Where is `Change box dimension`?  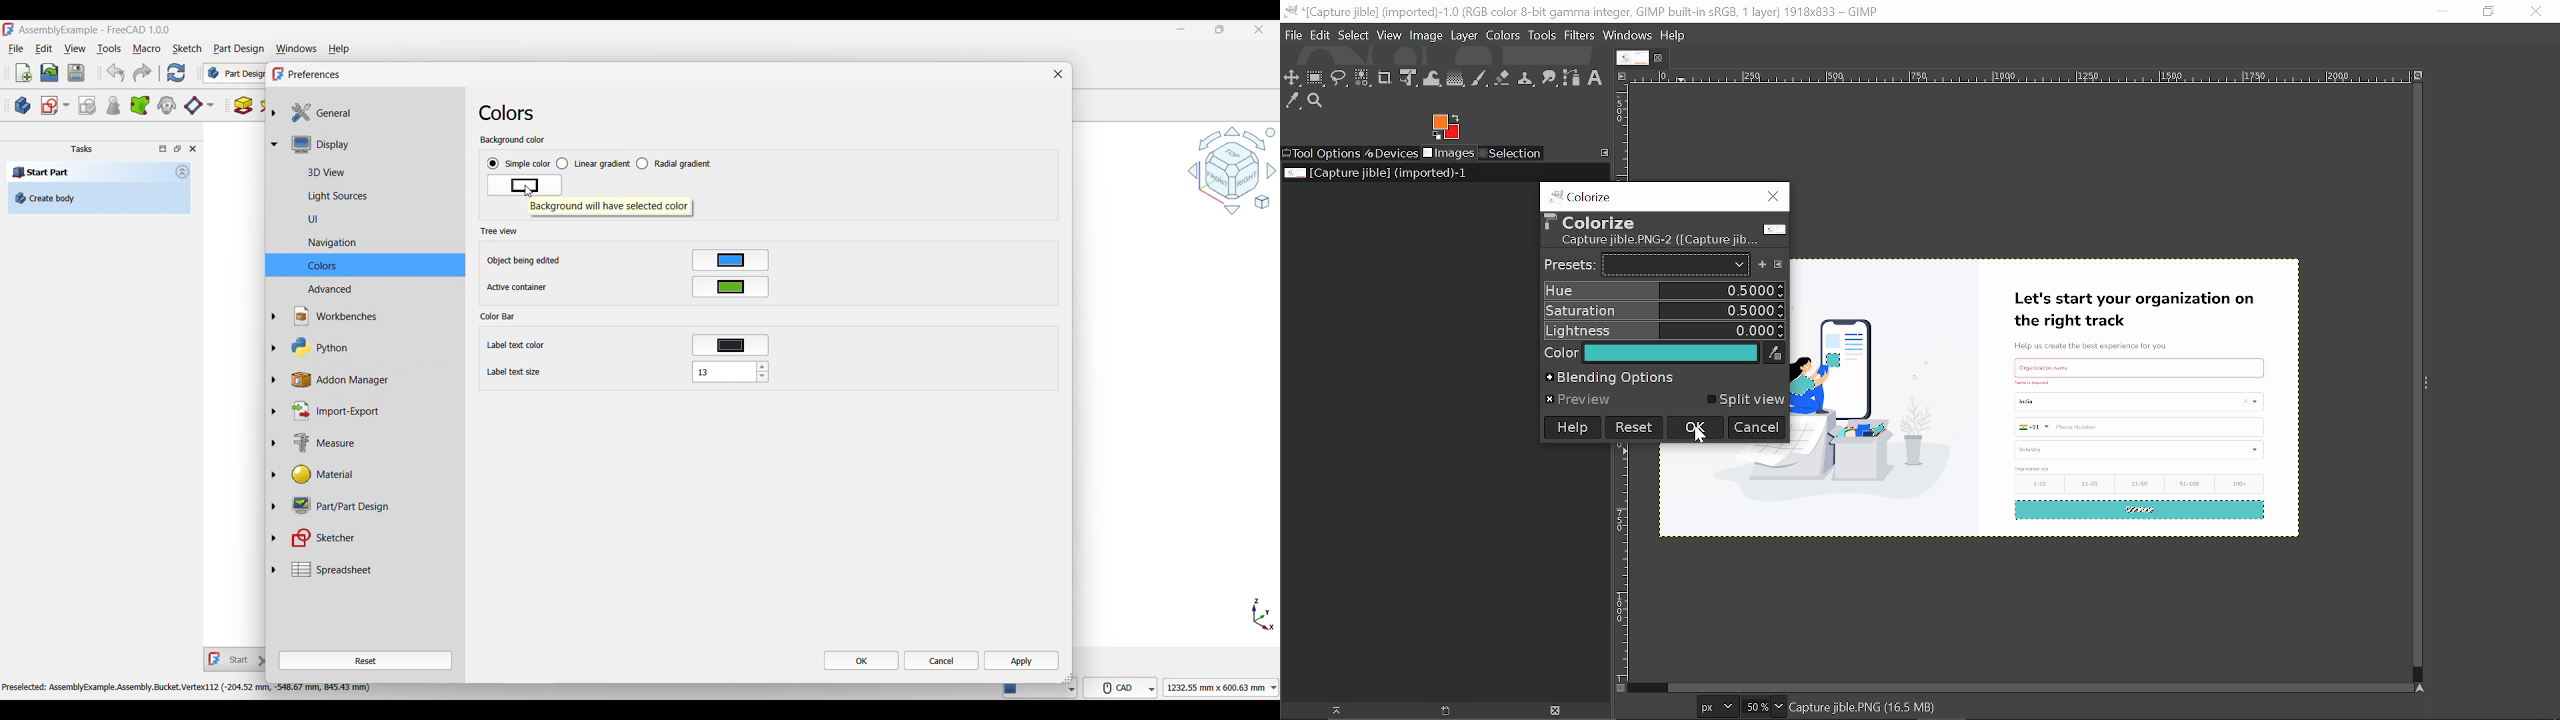 Change box dimension is located at coordinates (1067, 677).